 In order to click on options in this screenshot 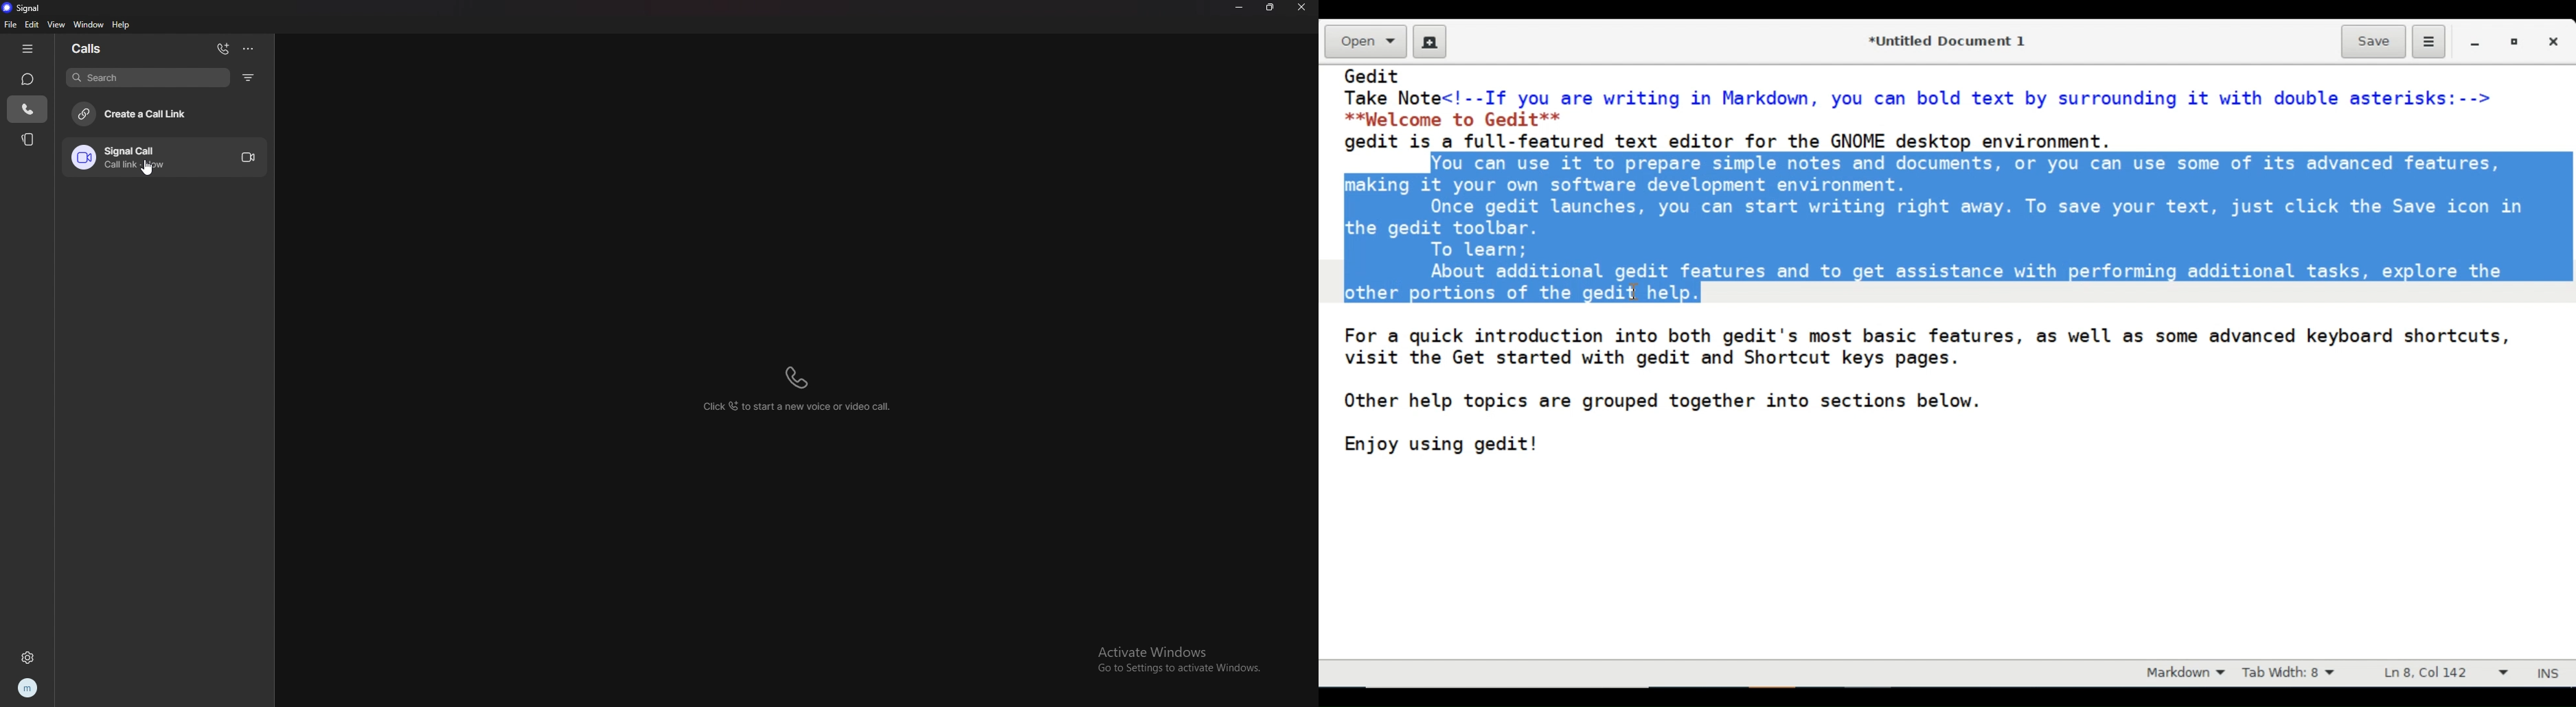, I will do `click(249, 49)`.